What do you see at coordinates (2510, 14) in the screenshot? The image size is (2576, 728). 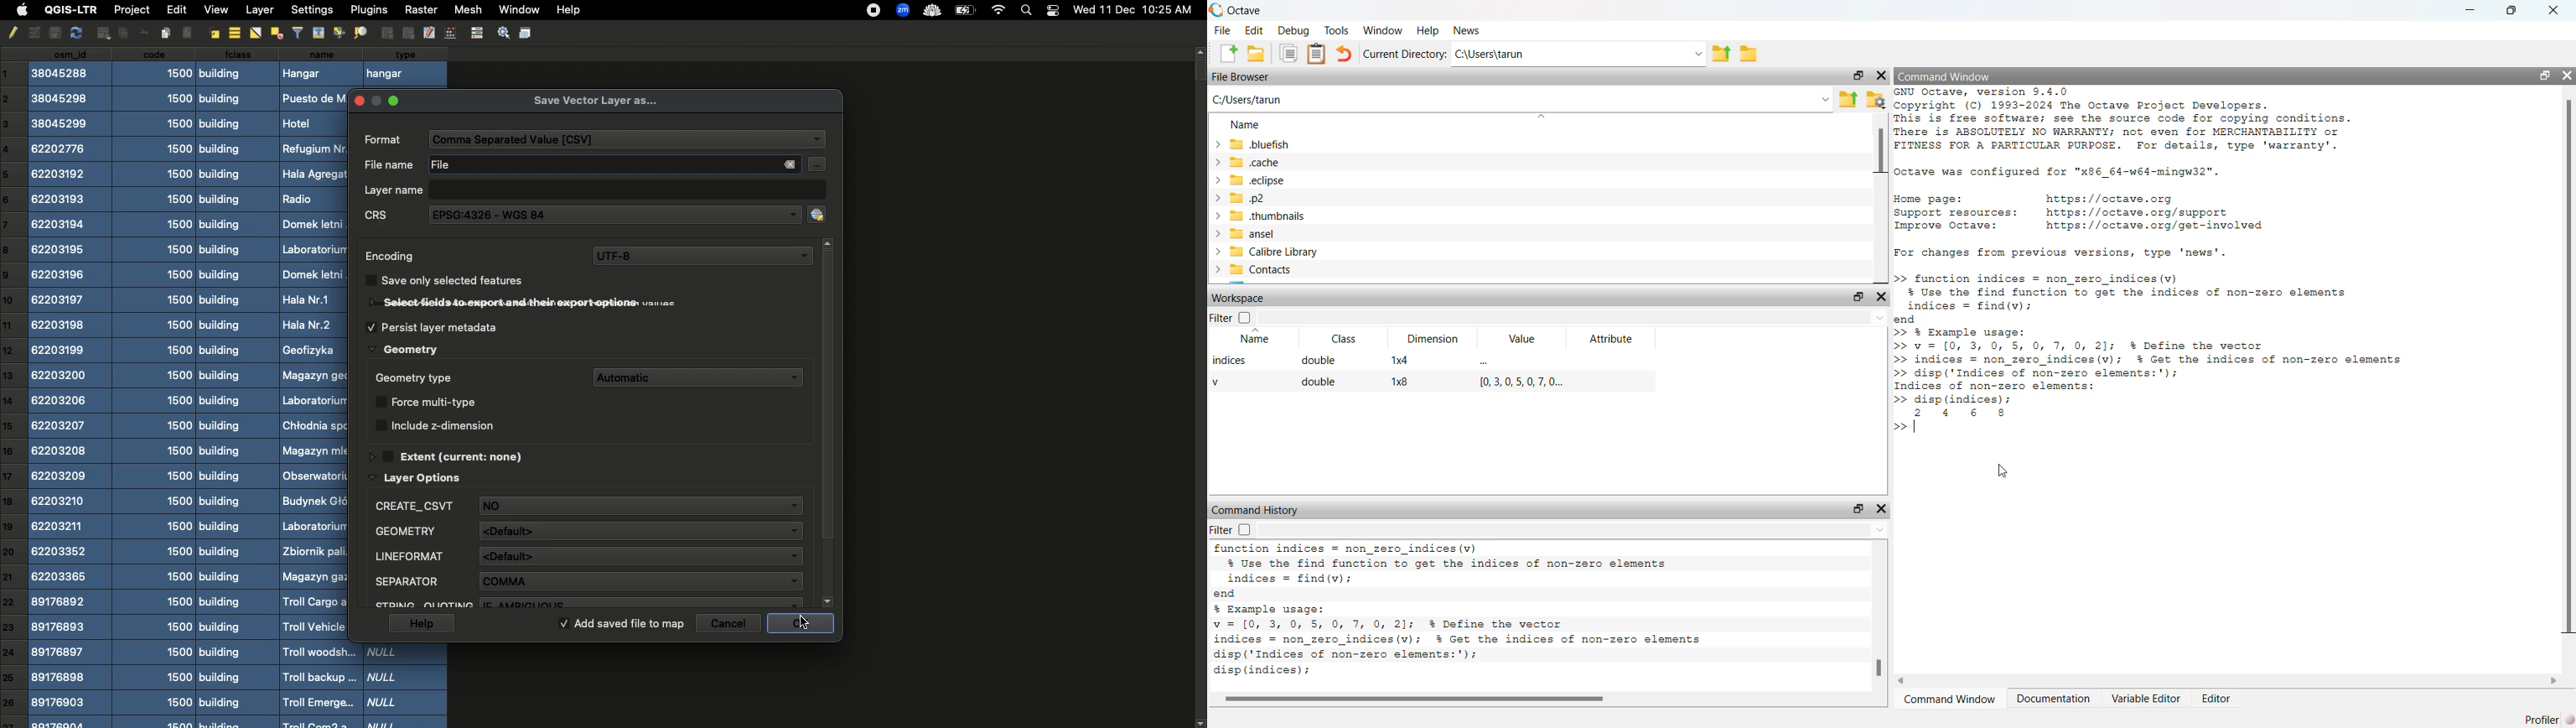 I see `restore down` at bounding box center [2510, 14].